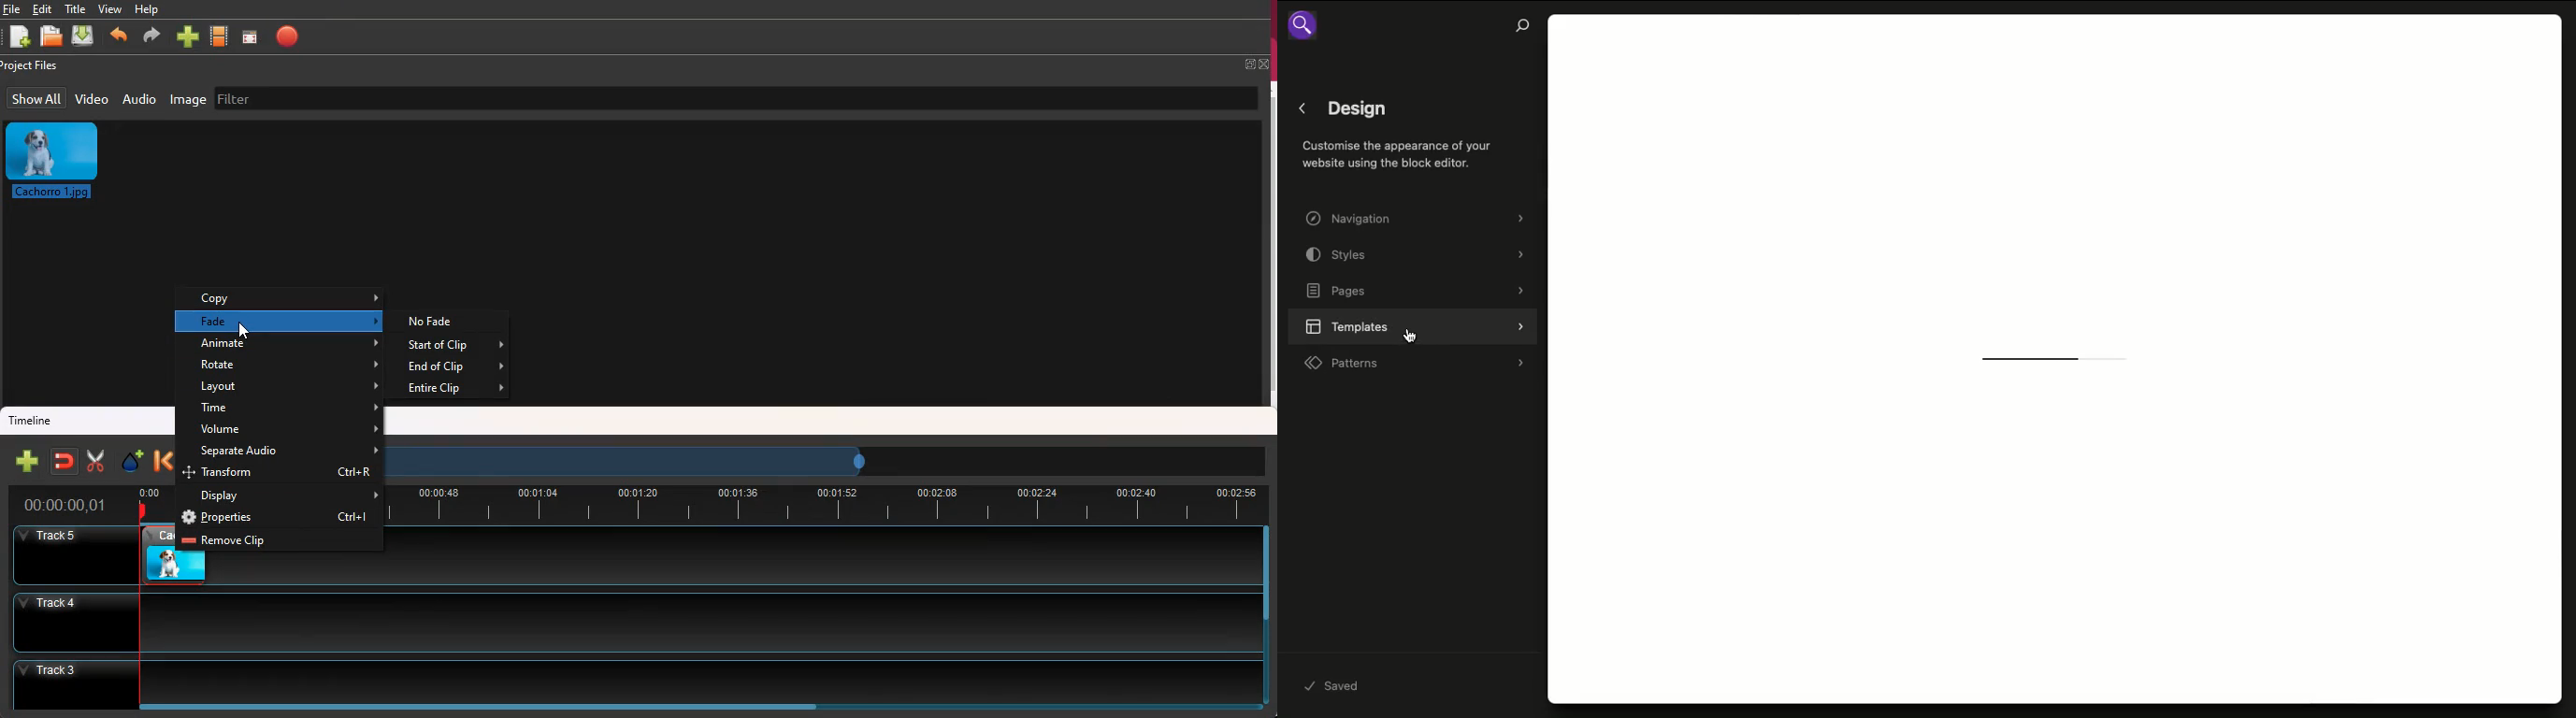  What do you see at coordinates (289, 388) in the screenshot?
I see `layout` at bounding box center [289, 388].